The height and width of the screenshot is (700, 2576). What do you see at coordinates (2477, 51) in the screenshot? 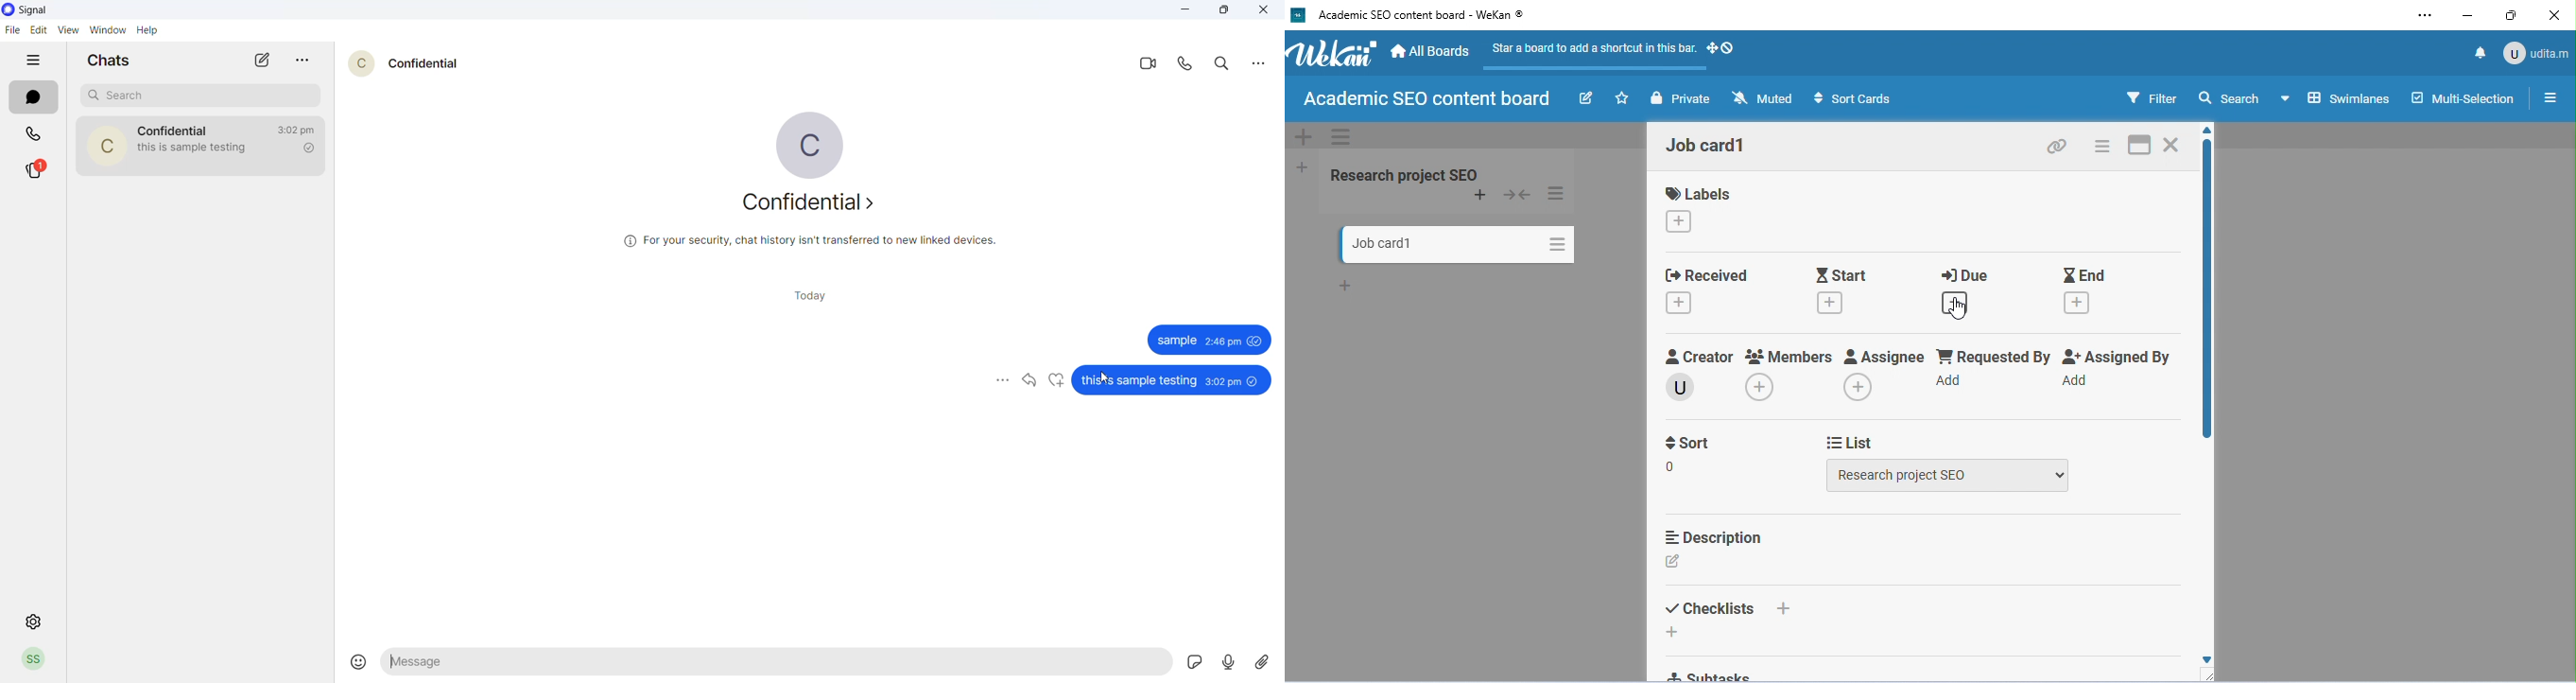
I see `notification` at bounding box center [2477, 51].